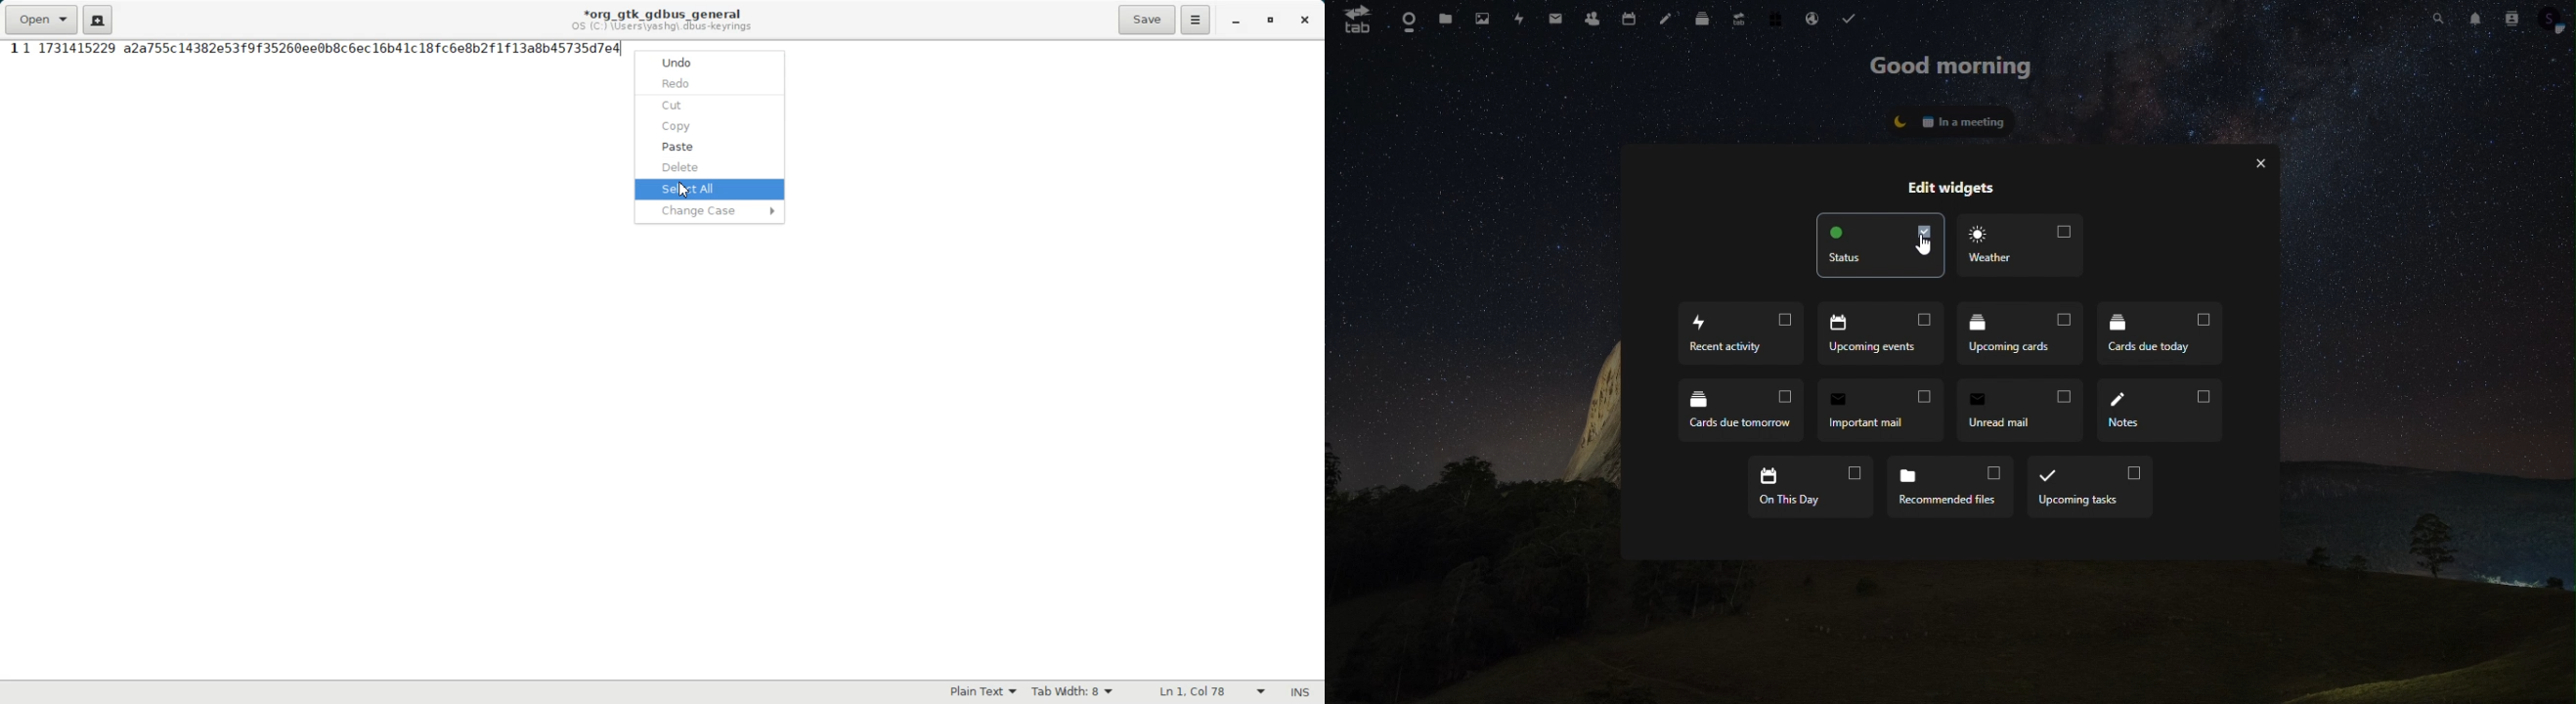 Image resolution: width=2576 pixels, height=728 pixels. I want to click on on this day, so click(1810, 487).